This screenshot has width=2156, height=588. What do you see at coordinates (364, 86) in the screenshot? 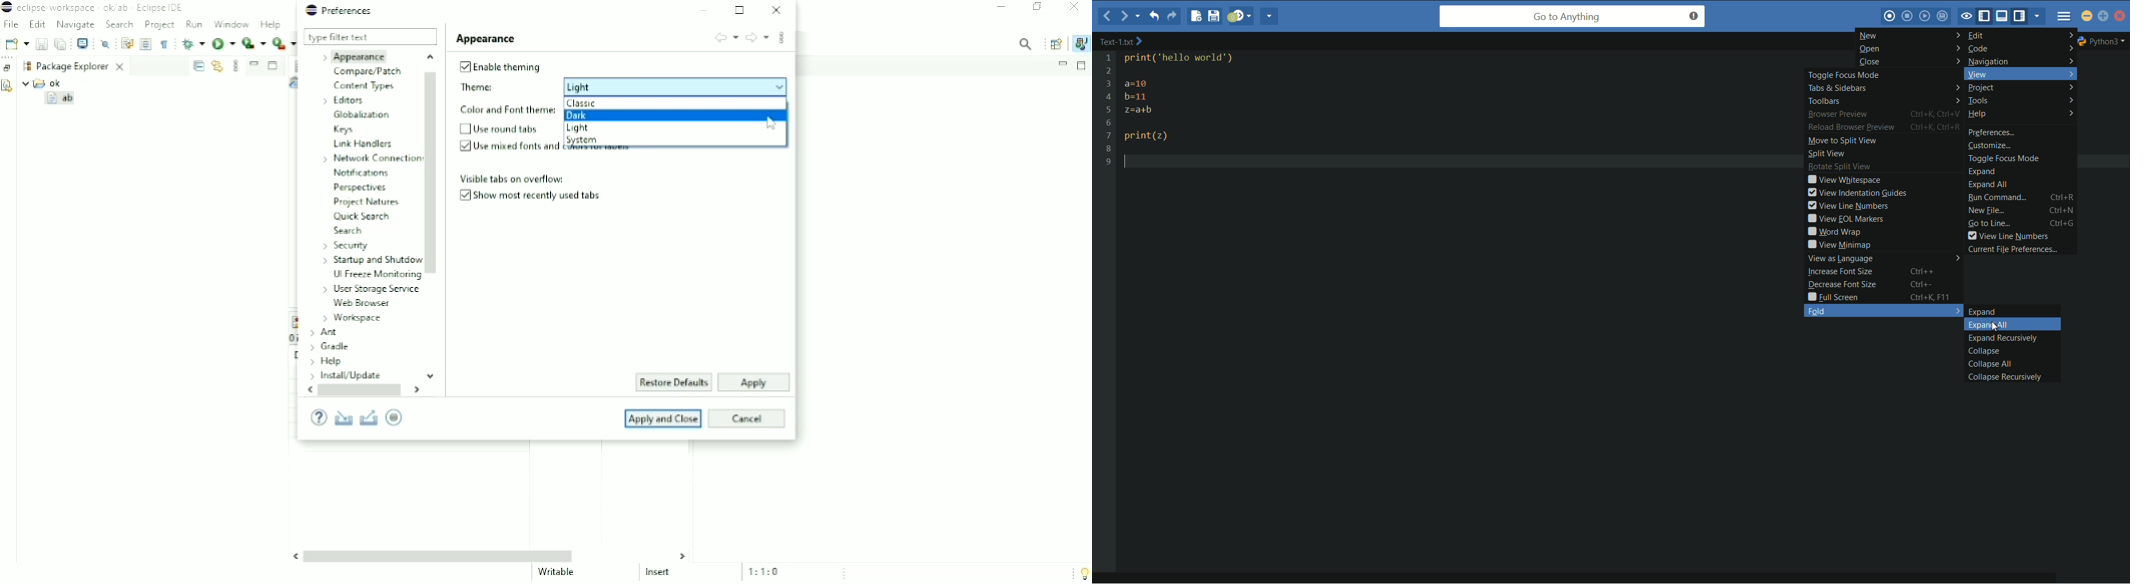
I see `Content Types` at bounding box center [364, 86].